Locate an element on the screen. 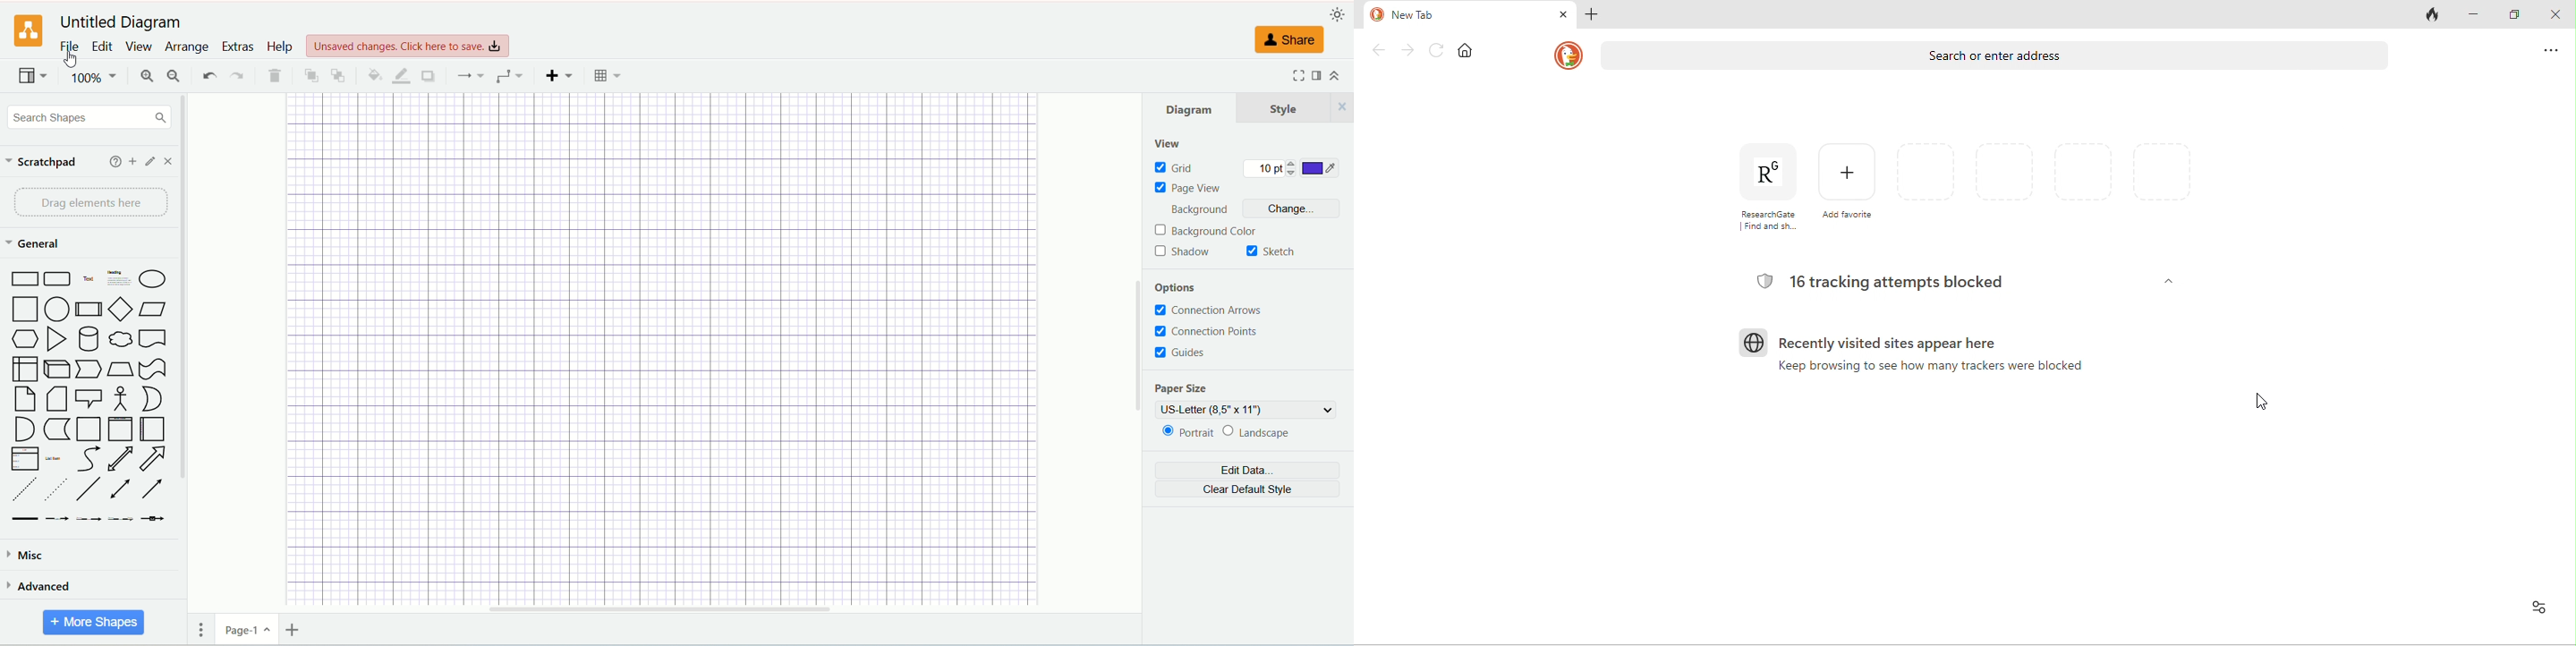 The image size is (2576, 672). Dotted Line is located at coordinates (56, 489).